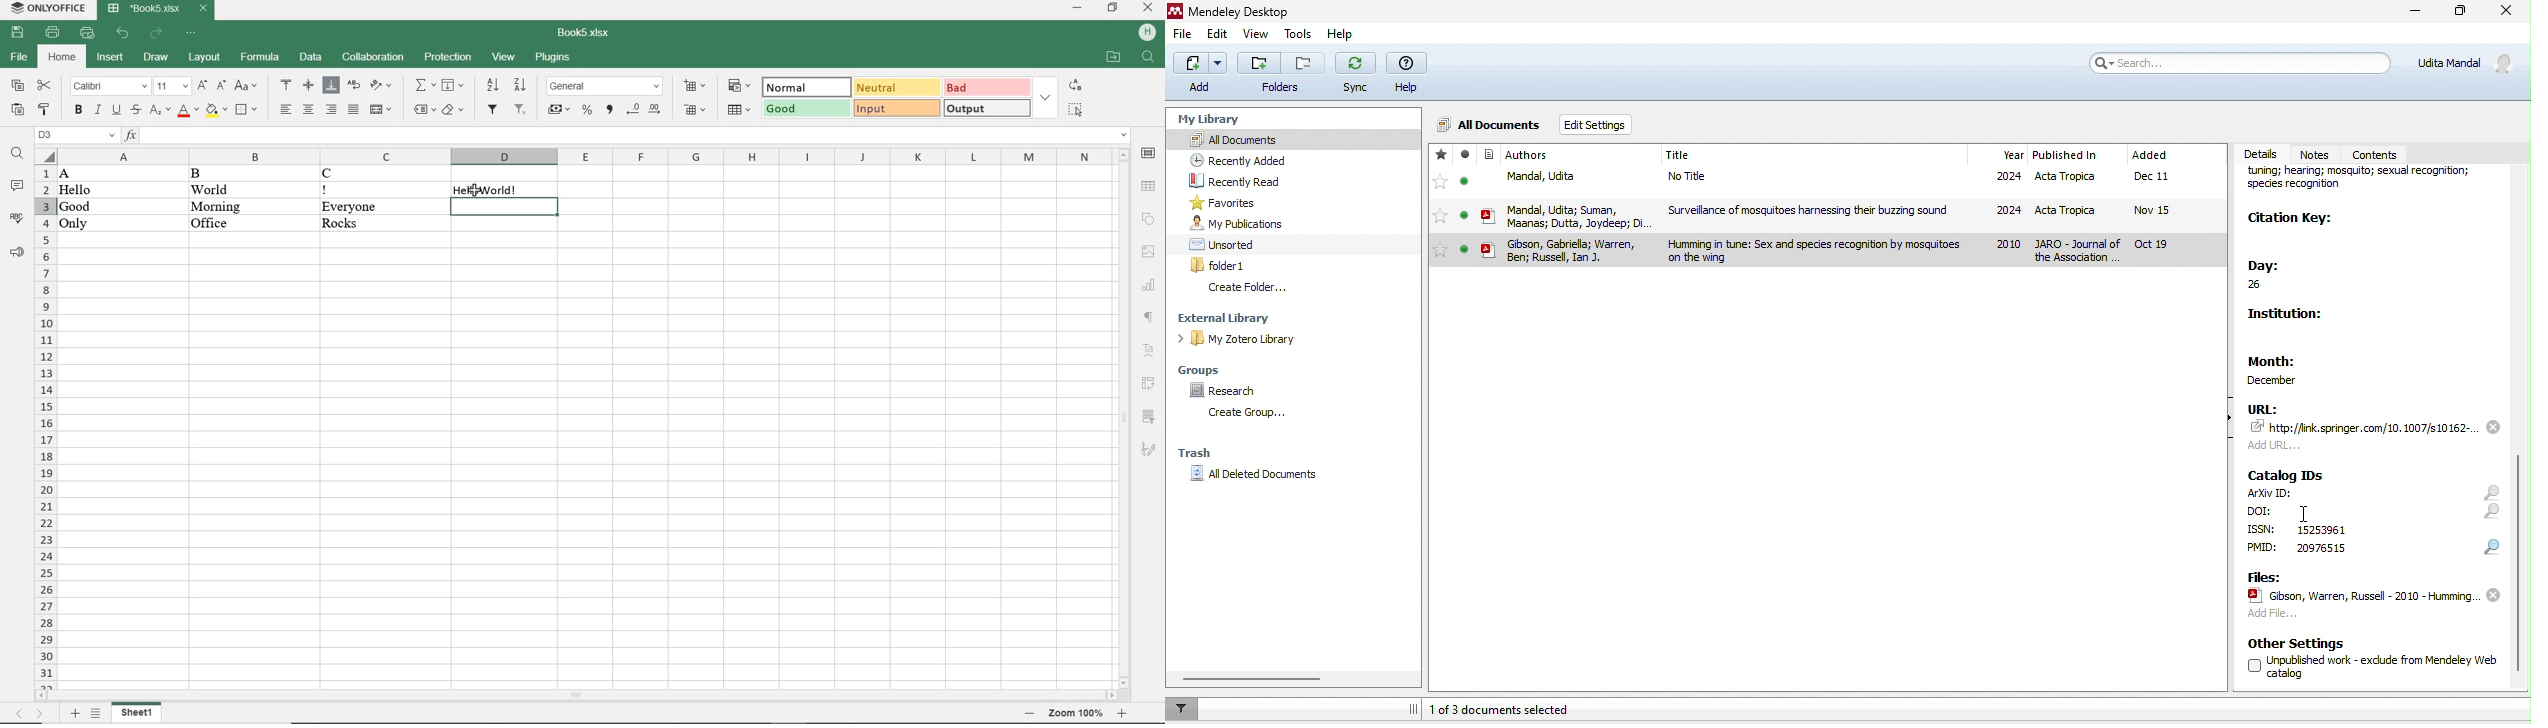 Image resolution: width=2548 pixels, height=728 pixels. I want to click on favourites, so click(1228, 203).